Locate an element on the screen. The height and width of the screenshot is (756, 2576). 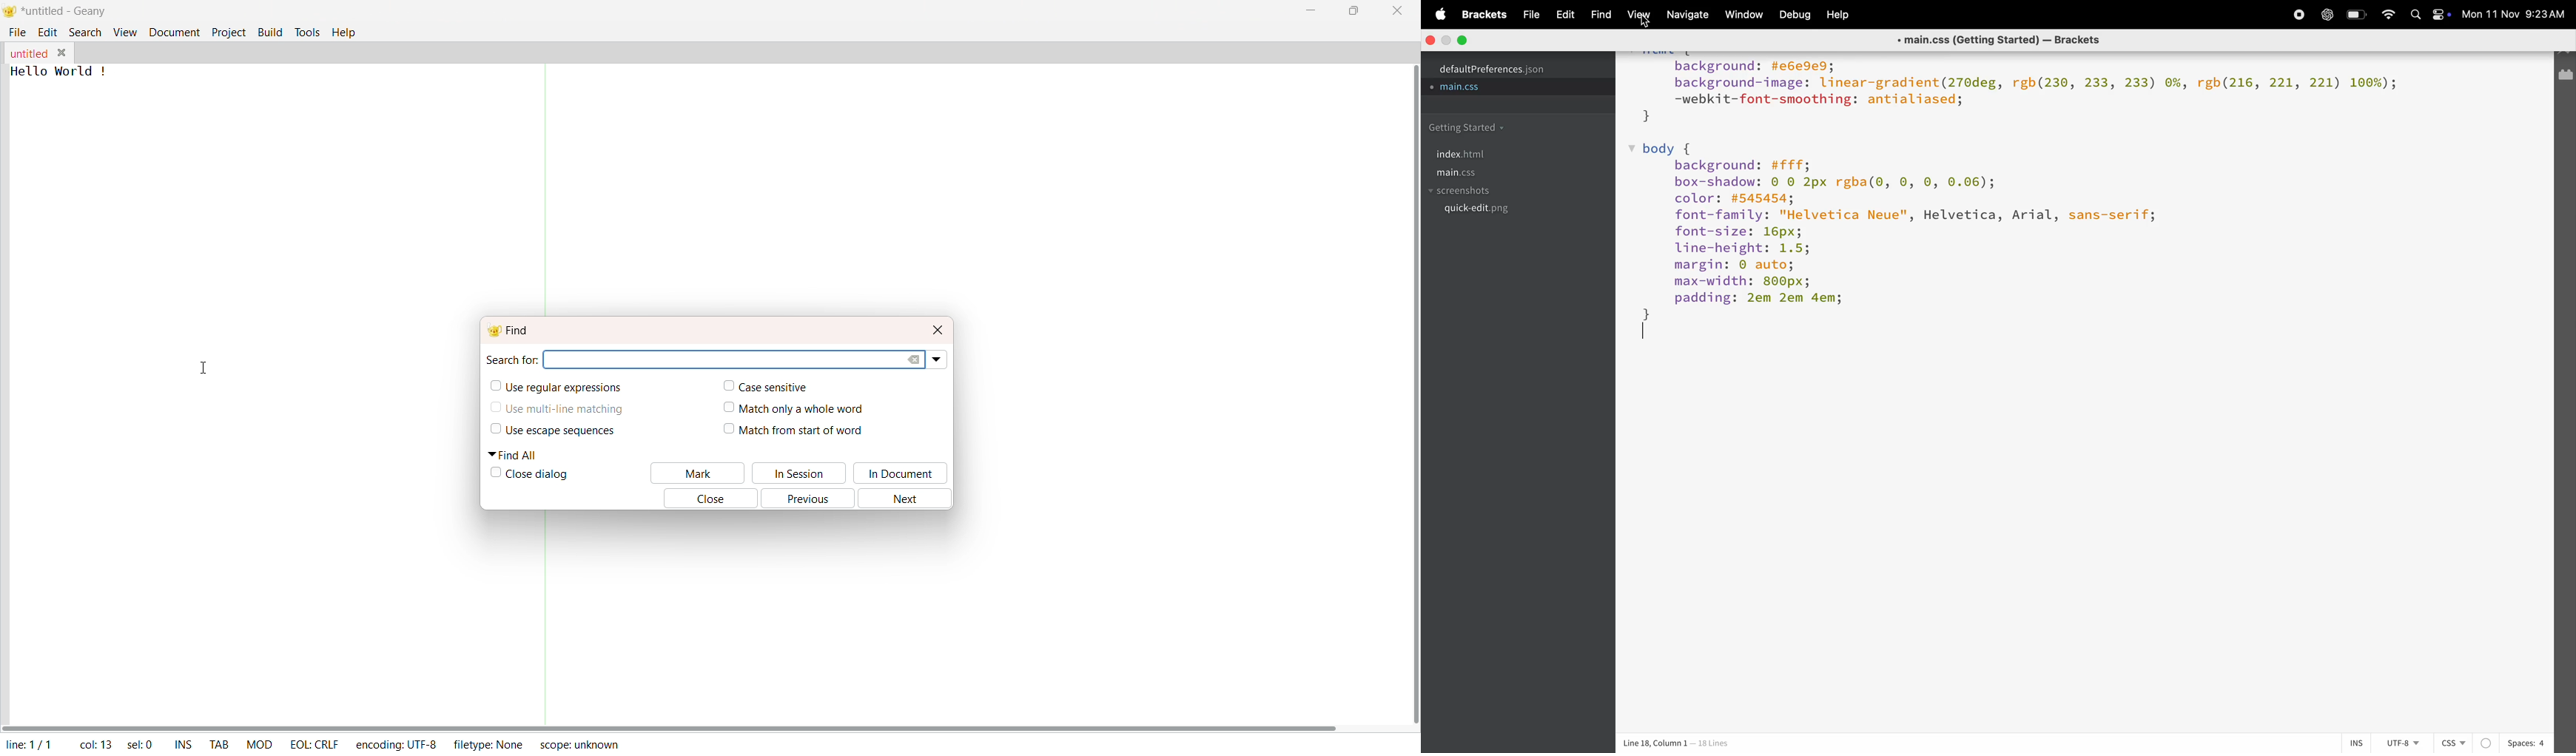
record is located at coordinates (2296, 14).